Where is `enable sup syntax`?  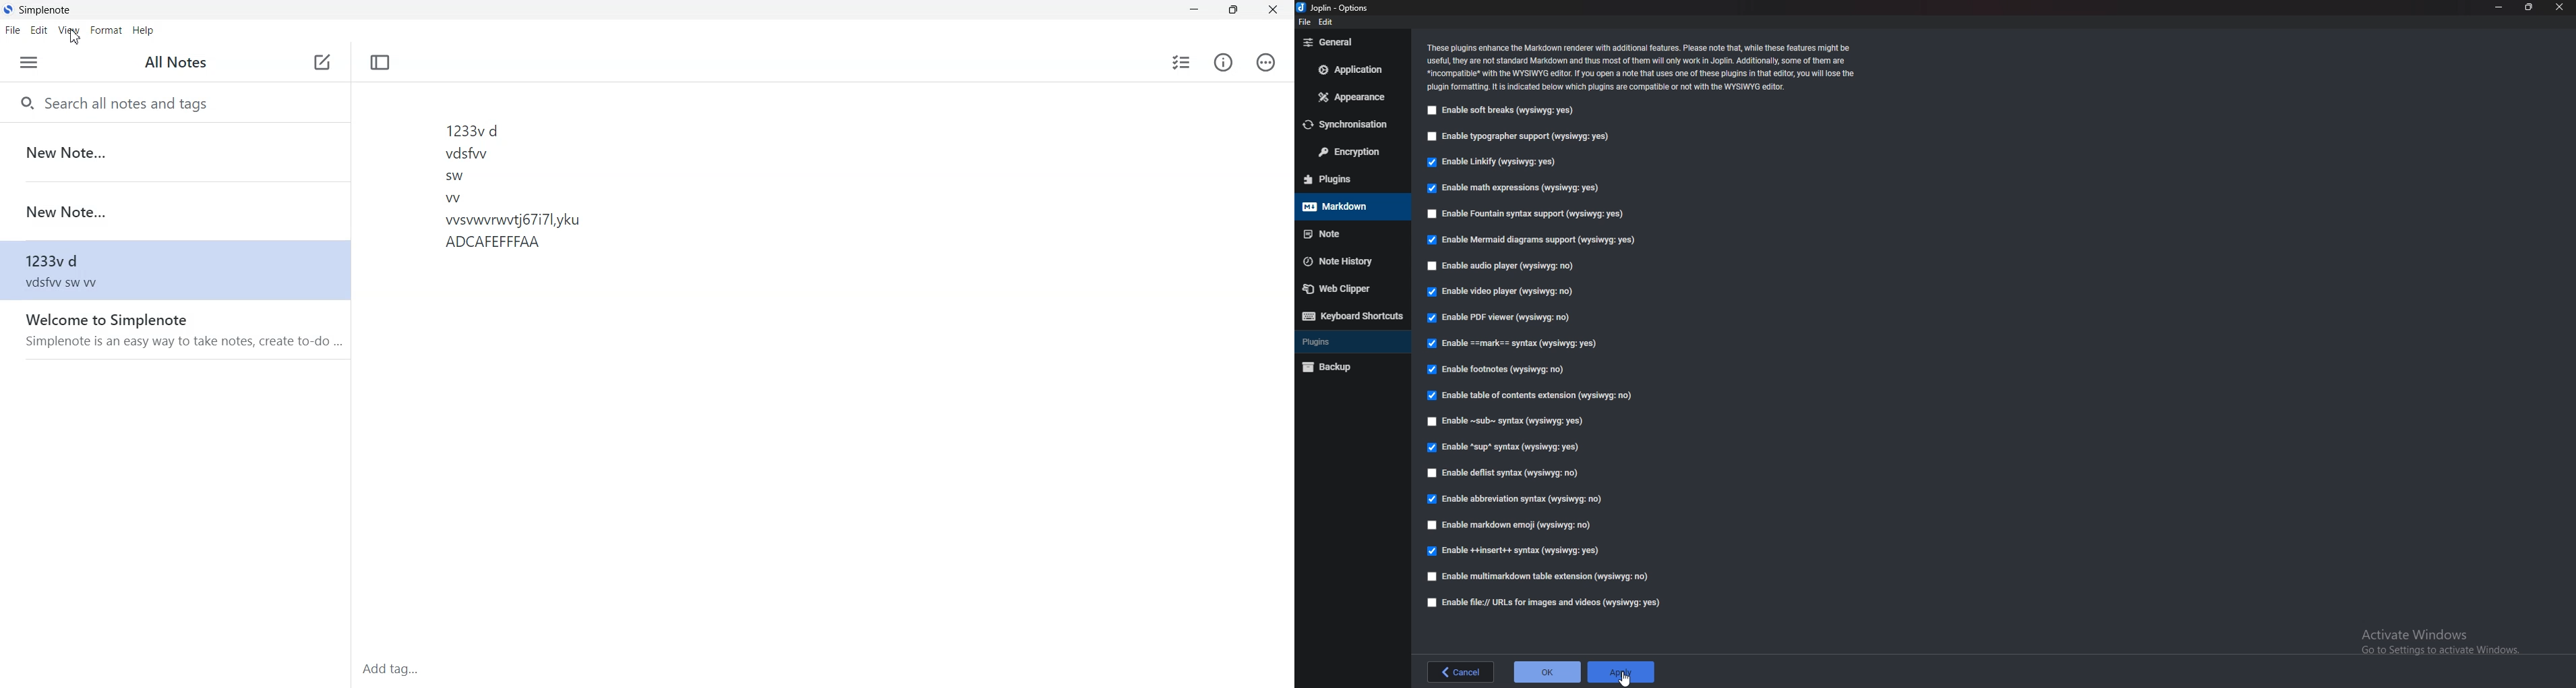
enable sup syntax is located at coordinates (1504, 446).